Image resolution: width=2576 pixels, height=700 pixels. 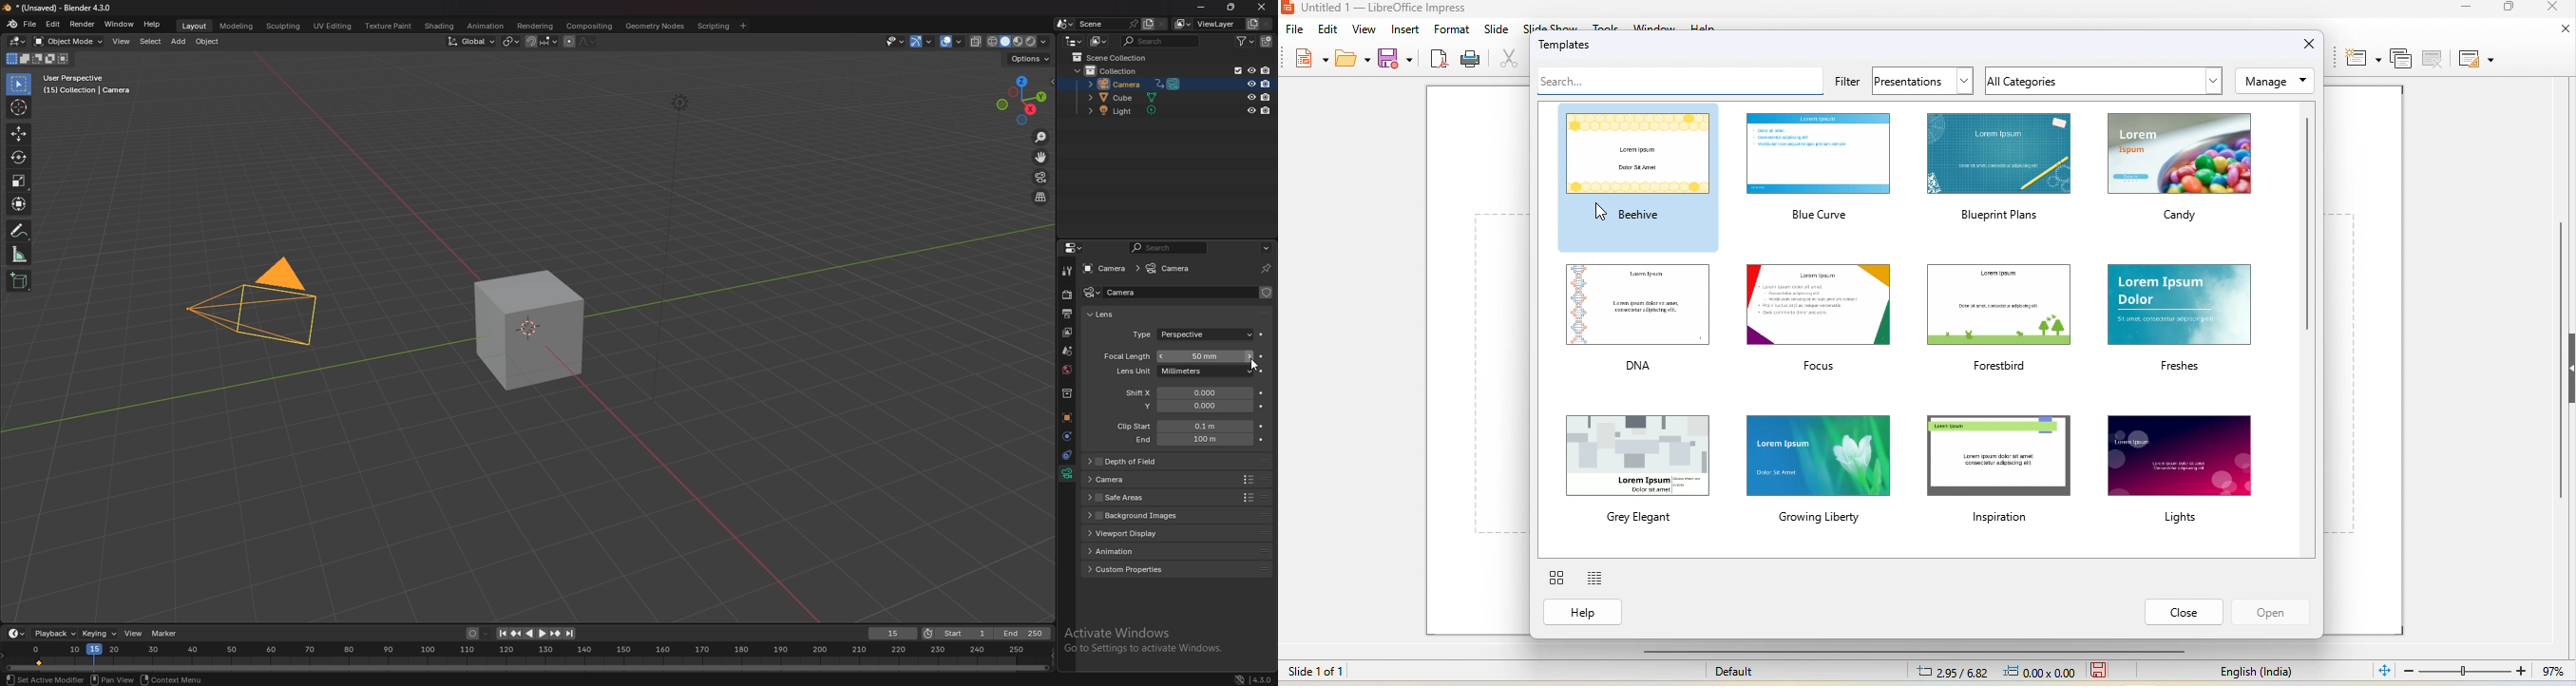 What do you see at coordinates (2101, 671) in the screenshot?
I see `save` at bounding box center [2101, 671].